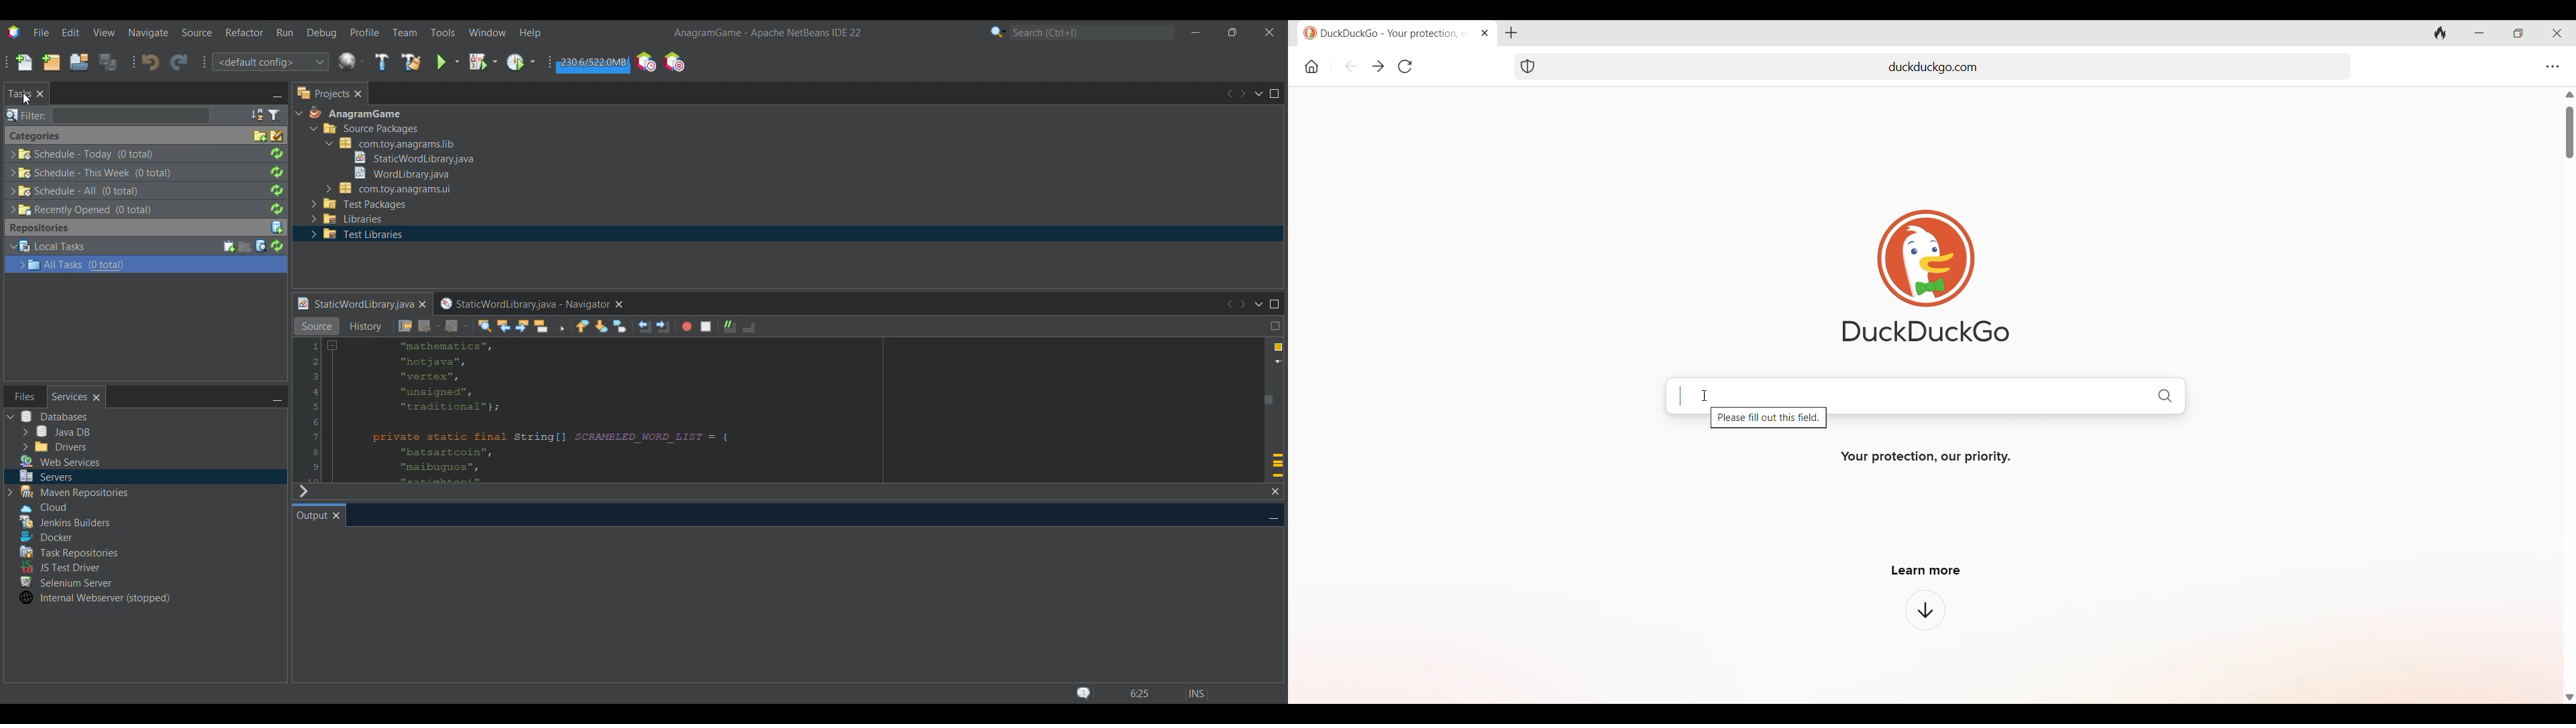 The image size is (2576, 728). Describe the element at coordinates (261, 246) in the screenshot. I see `Search task in repository` at that location.